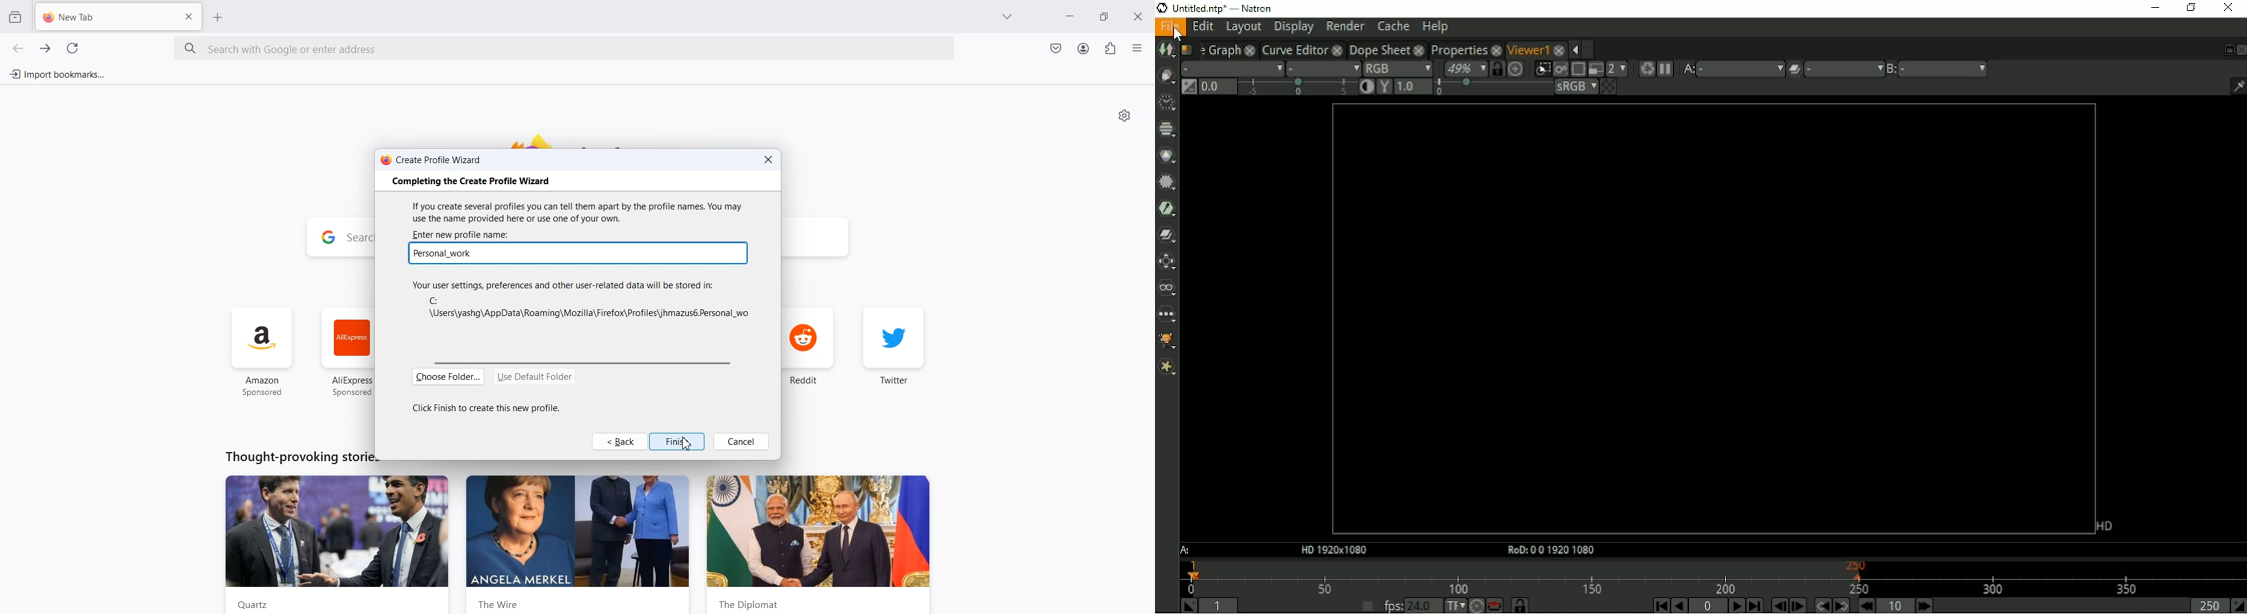 This screenshot has width=2268, height=616. Describe the element at coordinates (1008, 17) in the screenshot. I see `List all tab` at that location.